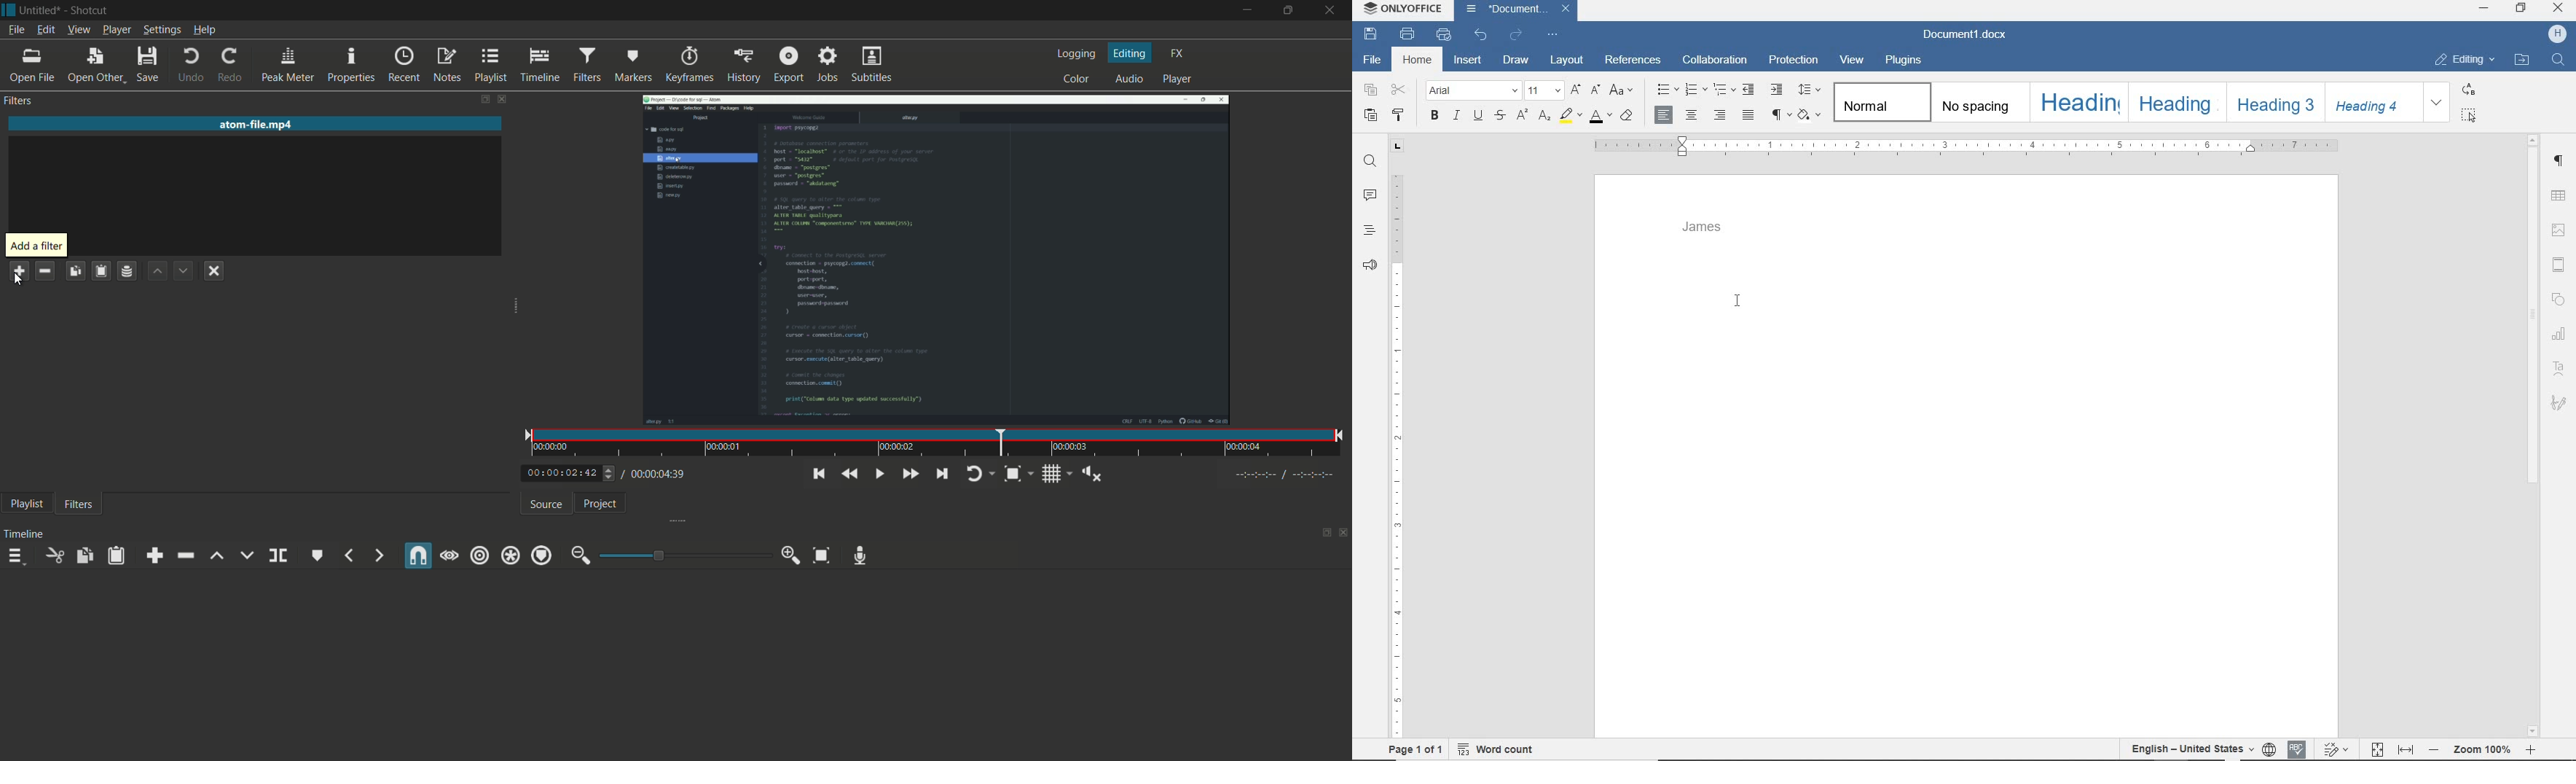 The height and width of the screenshot is (784, 2576). What do you see at coordinates (2558, 9) in the screenshot?
I see `CLOSE` at bounding box center [2558, 9].